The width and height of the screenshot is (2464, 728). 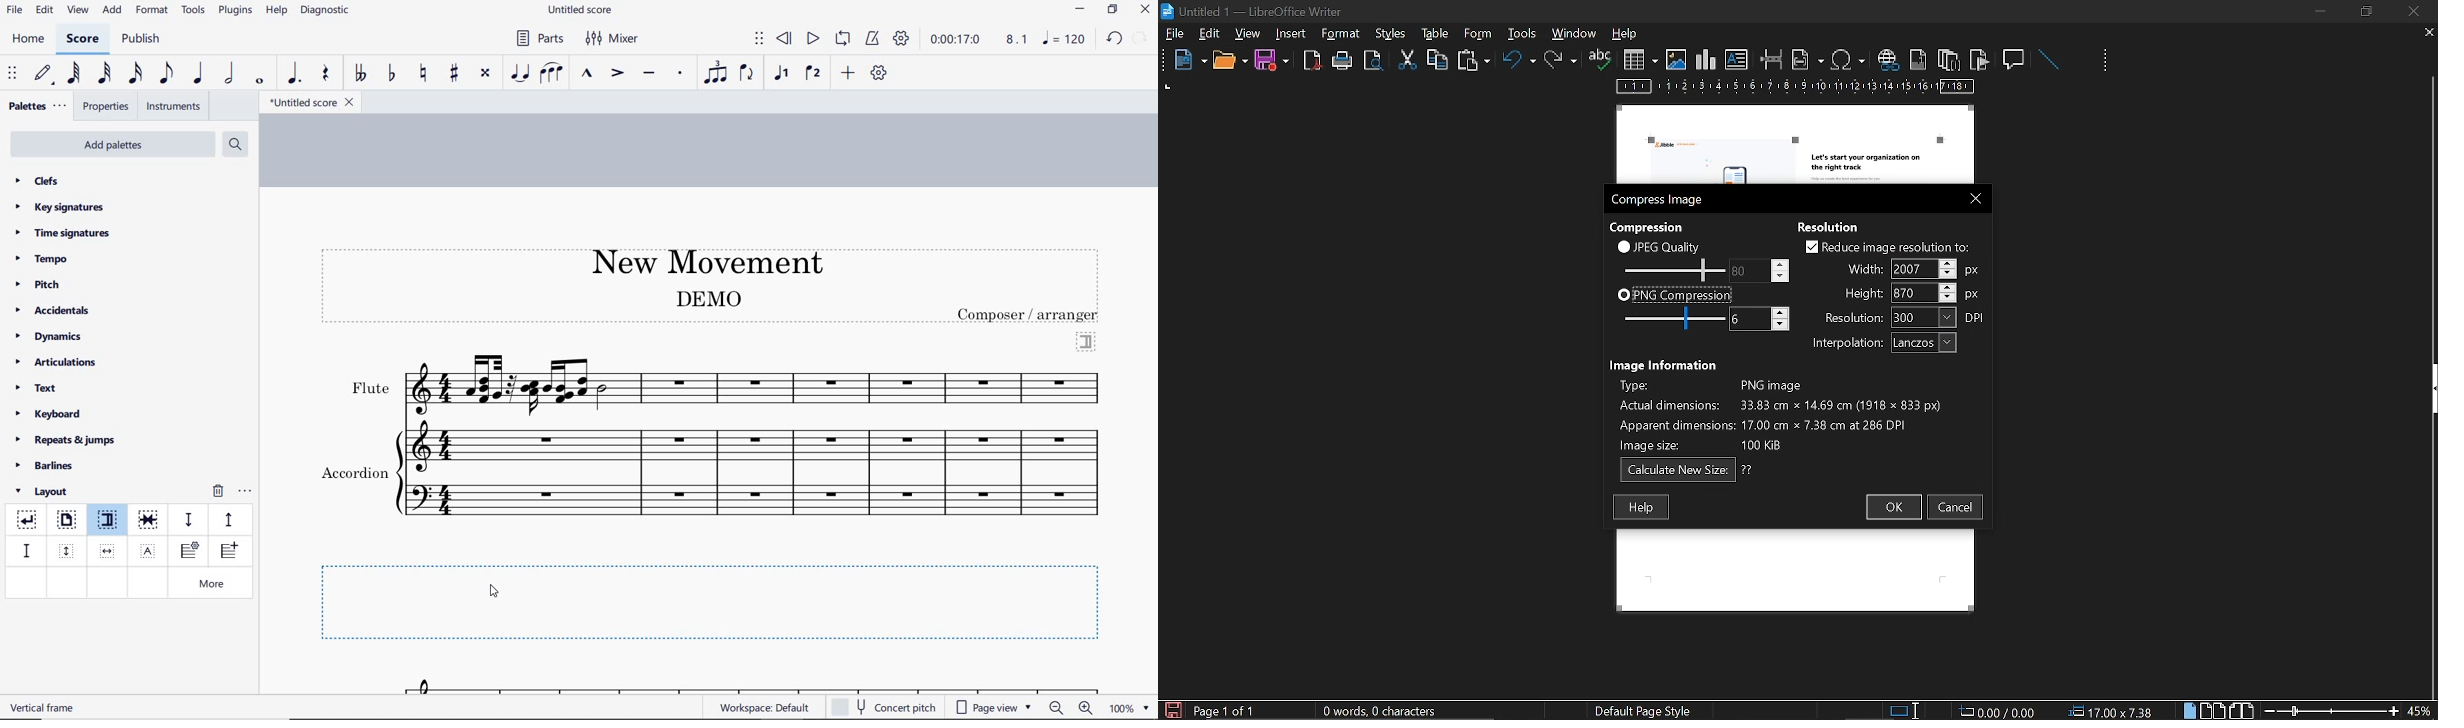 What do you see at coordinates (37, 390) in the screenshot?
I see `text` at bounding box center [37, 390].